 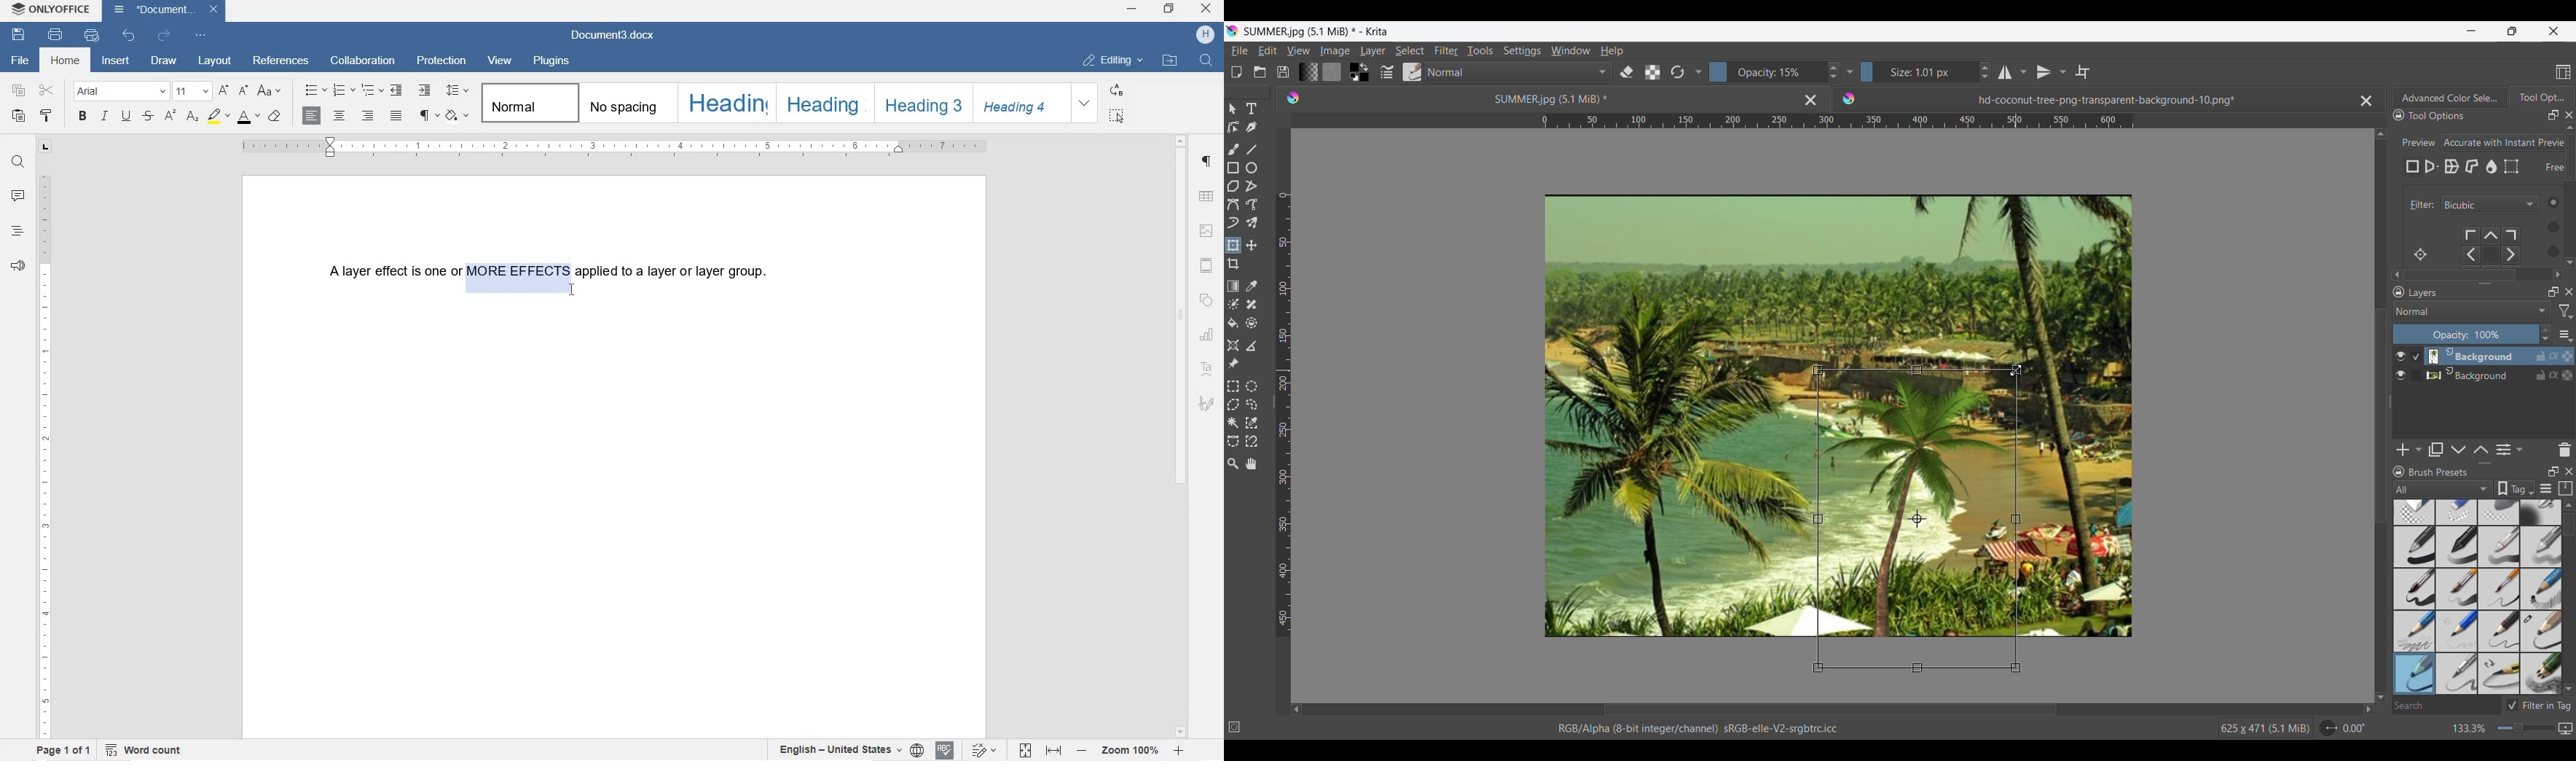 What do you see at coordinates (1518, 72) in the screenshot?
I see `Normal` at bounding box center [1518, 72].